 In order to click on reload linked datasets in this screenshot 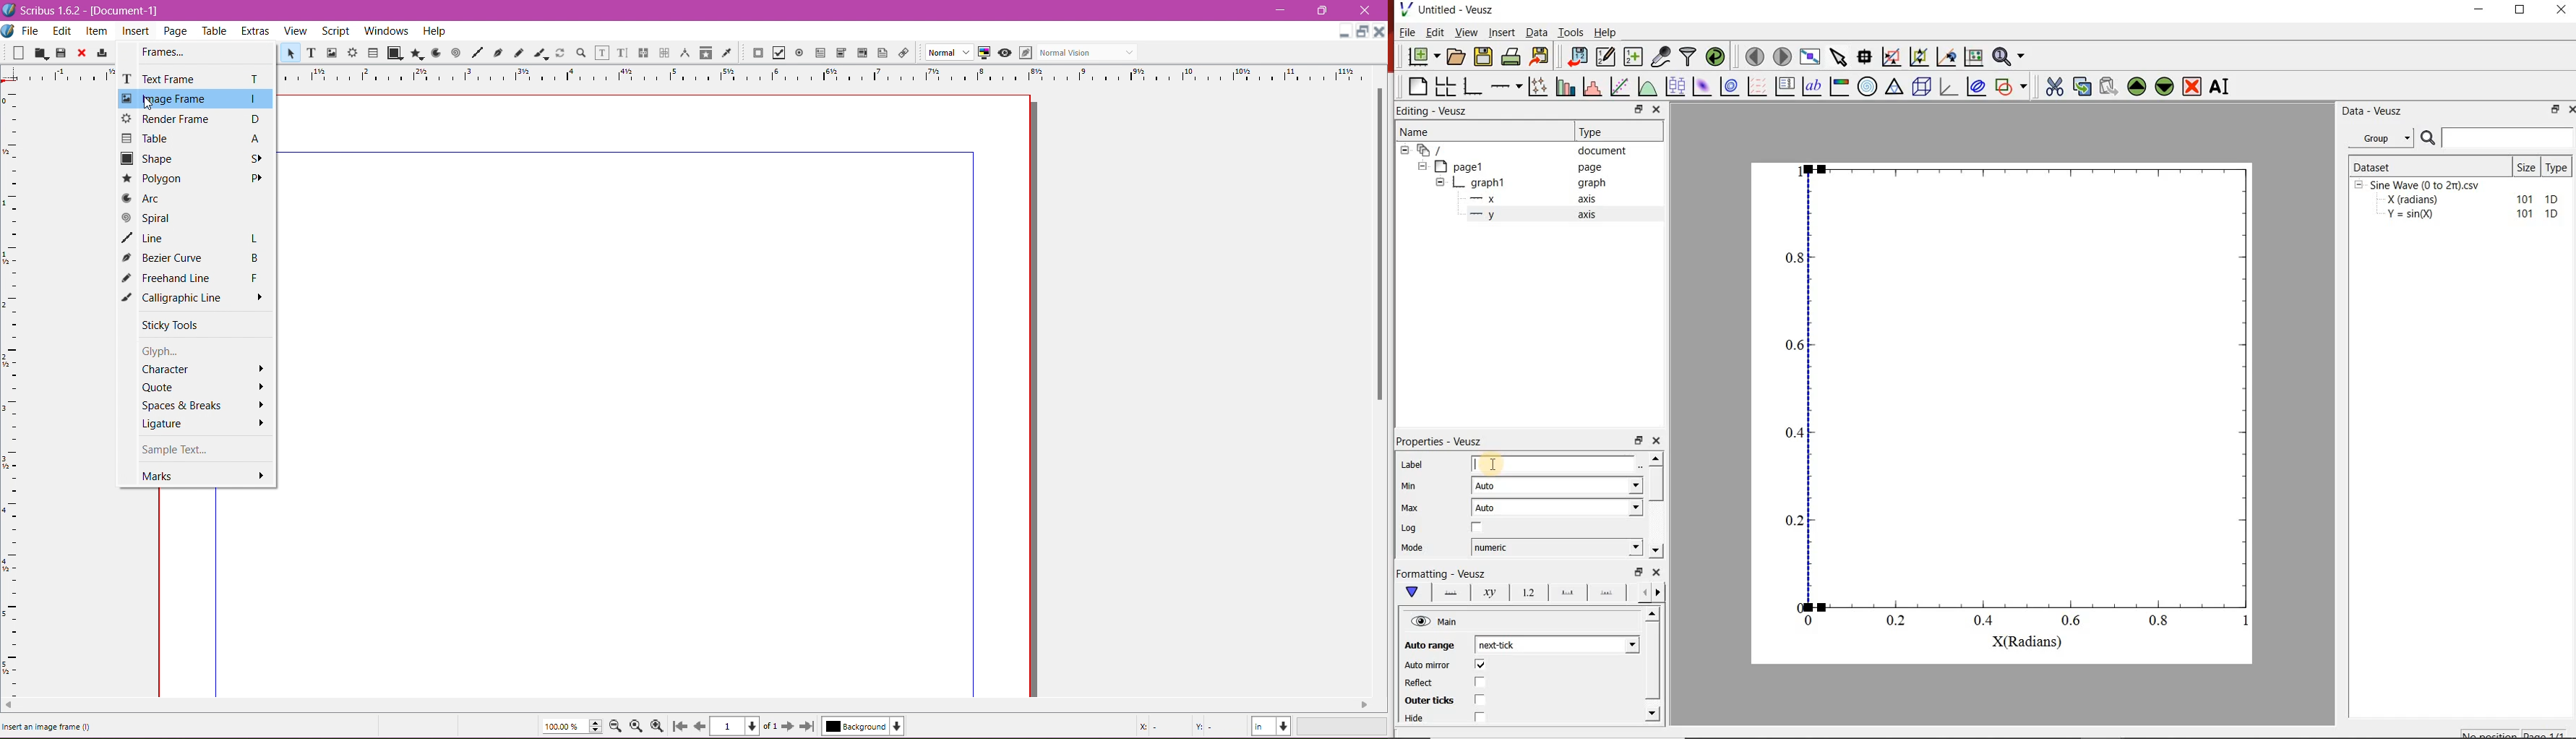, I will do `click(1717, 57)`.